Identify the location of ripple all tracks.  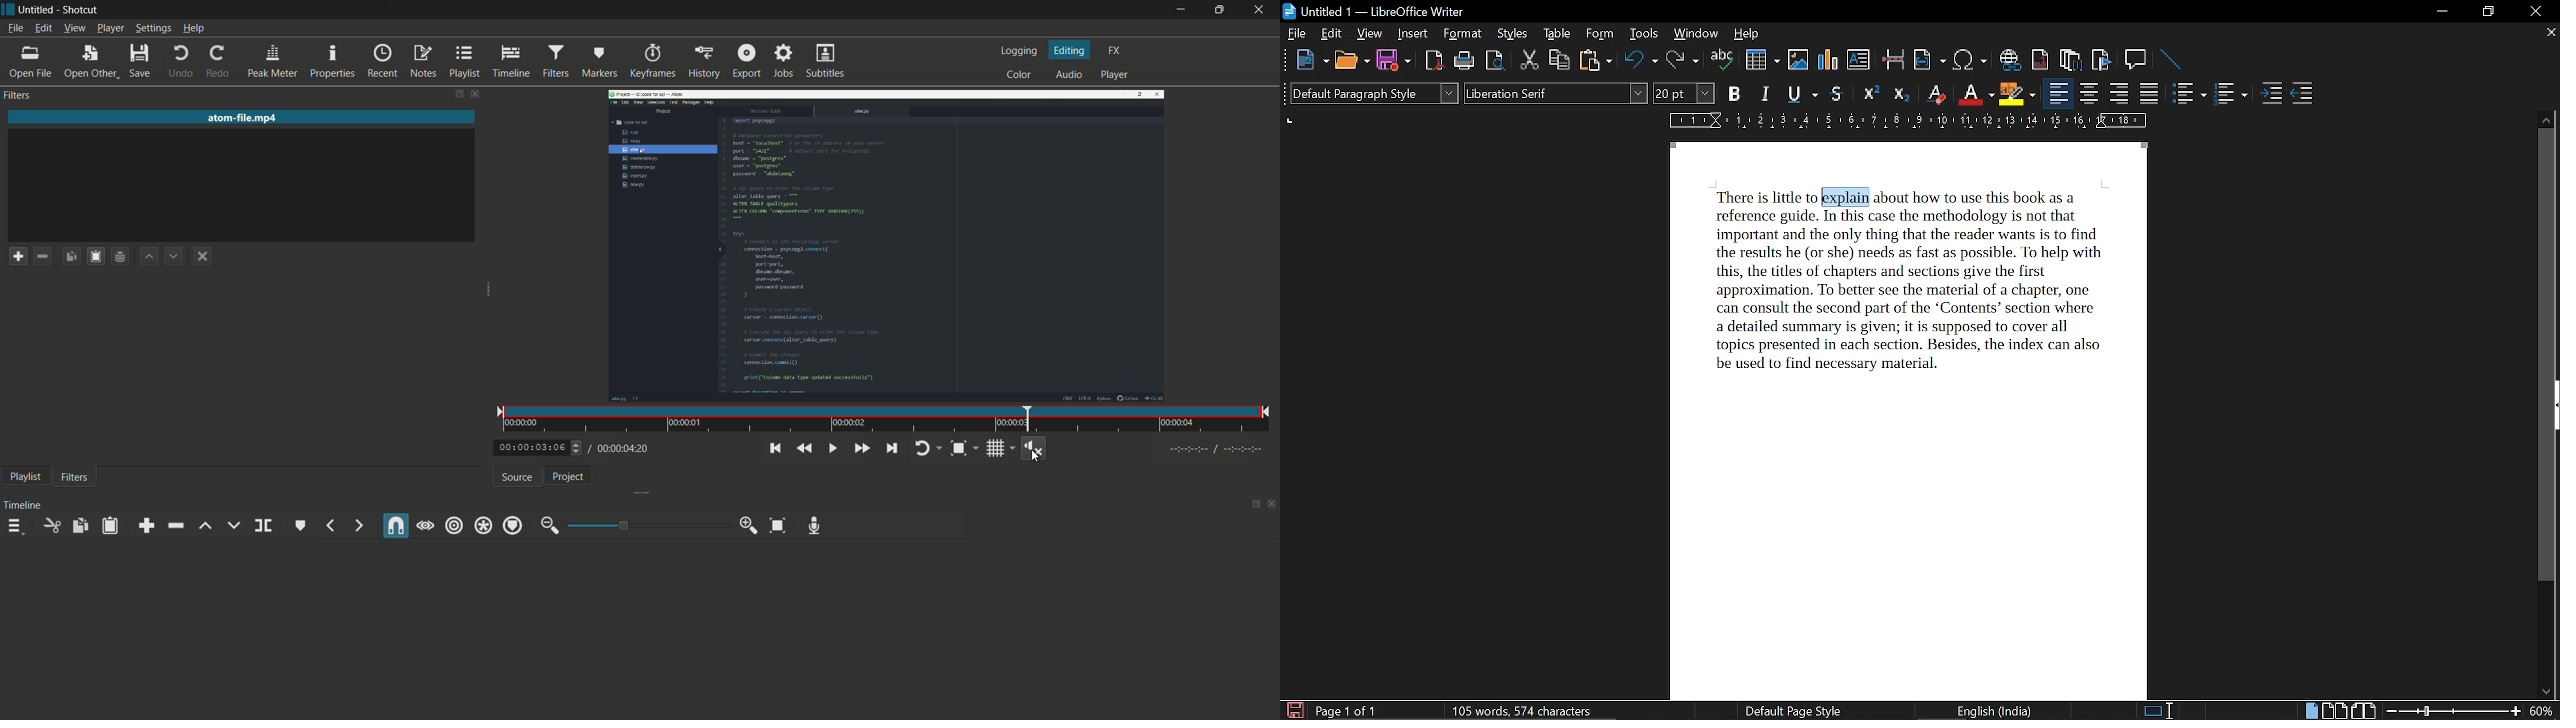
(482, 526).